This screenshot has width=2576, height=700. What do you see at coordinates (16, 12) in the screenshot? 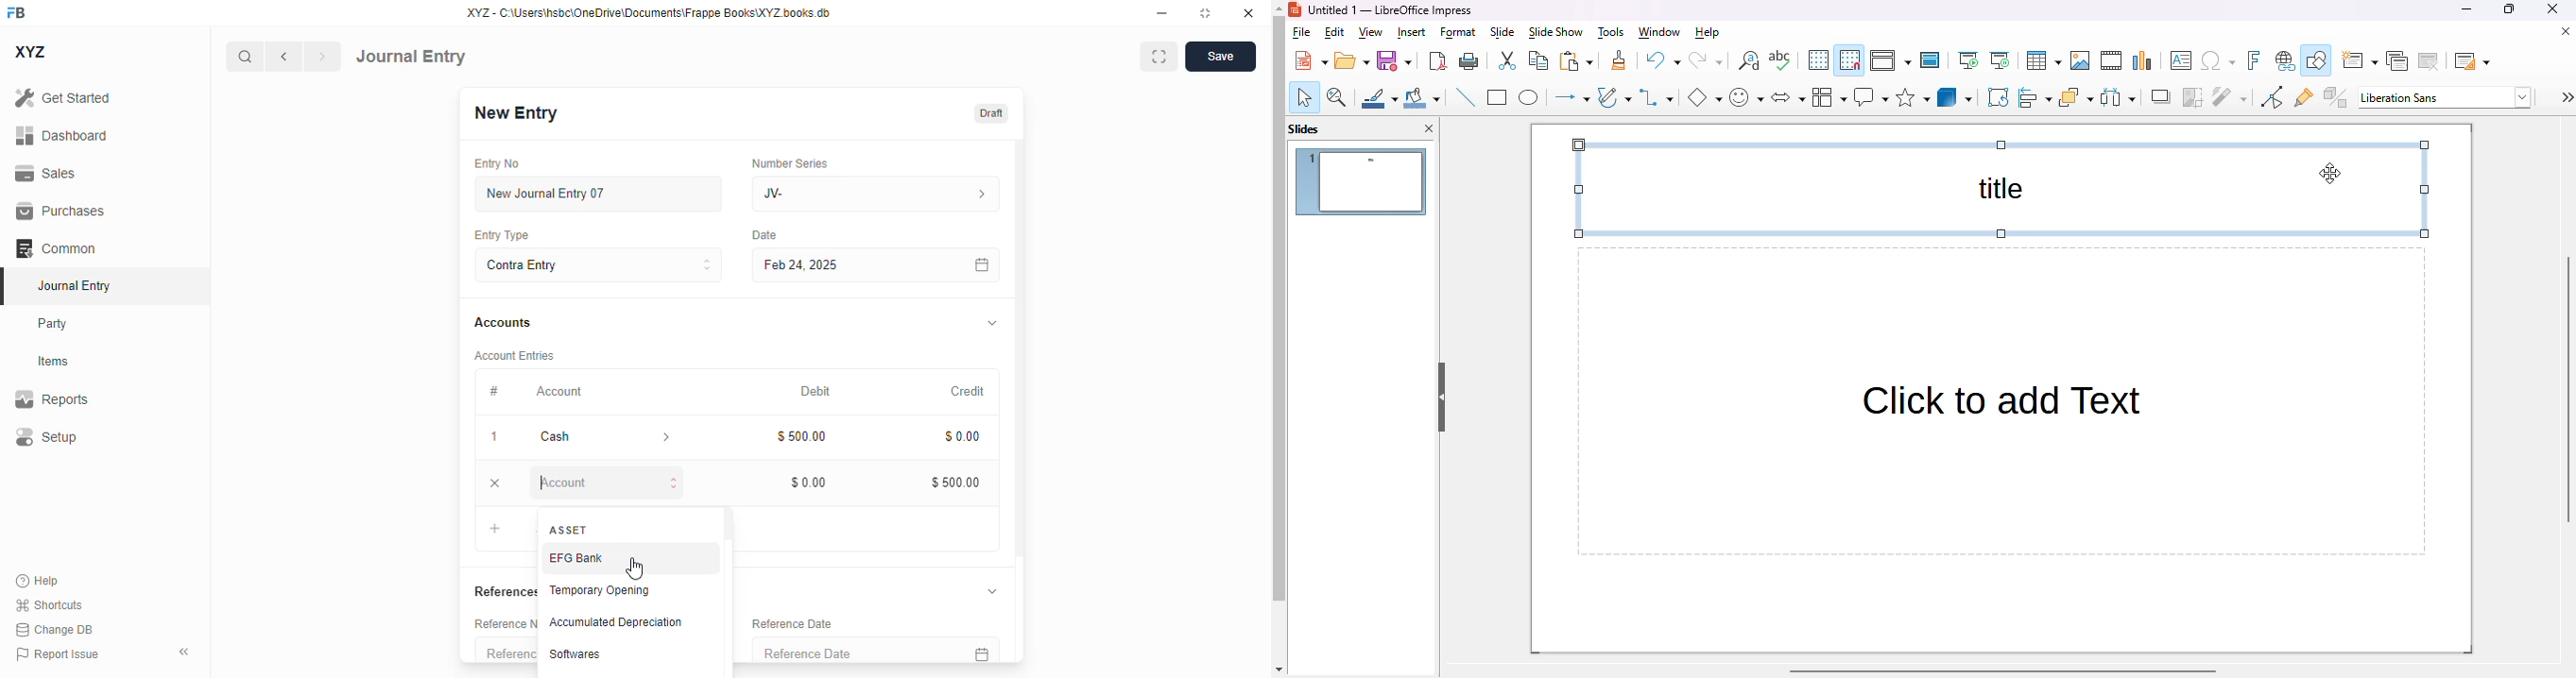
I see `FB - logo` at bounding box center [16, 12].